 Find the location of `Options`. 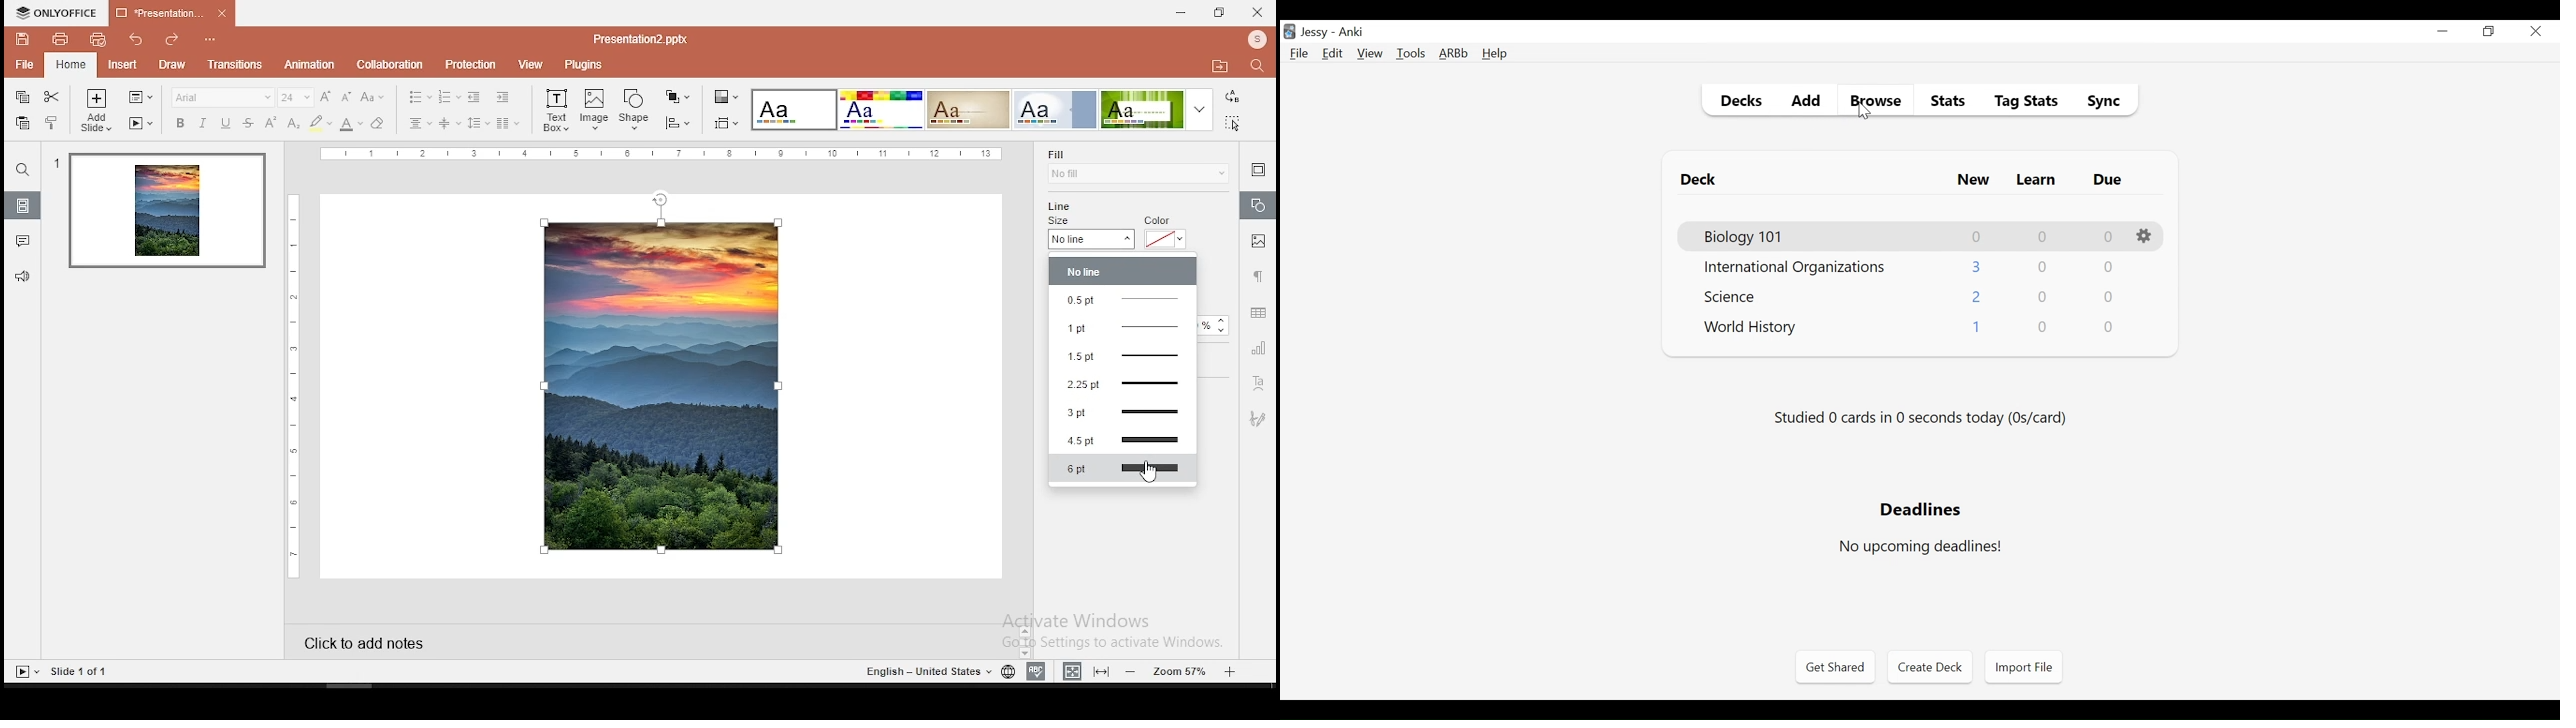

Options is located at coordinates (2146, 237).